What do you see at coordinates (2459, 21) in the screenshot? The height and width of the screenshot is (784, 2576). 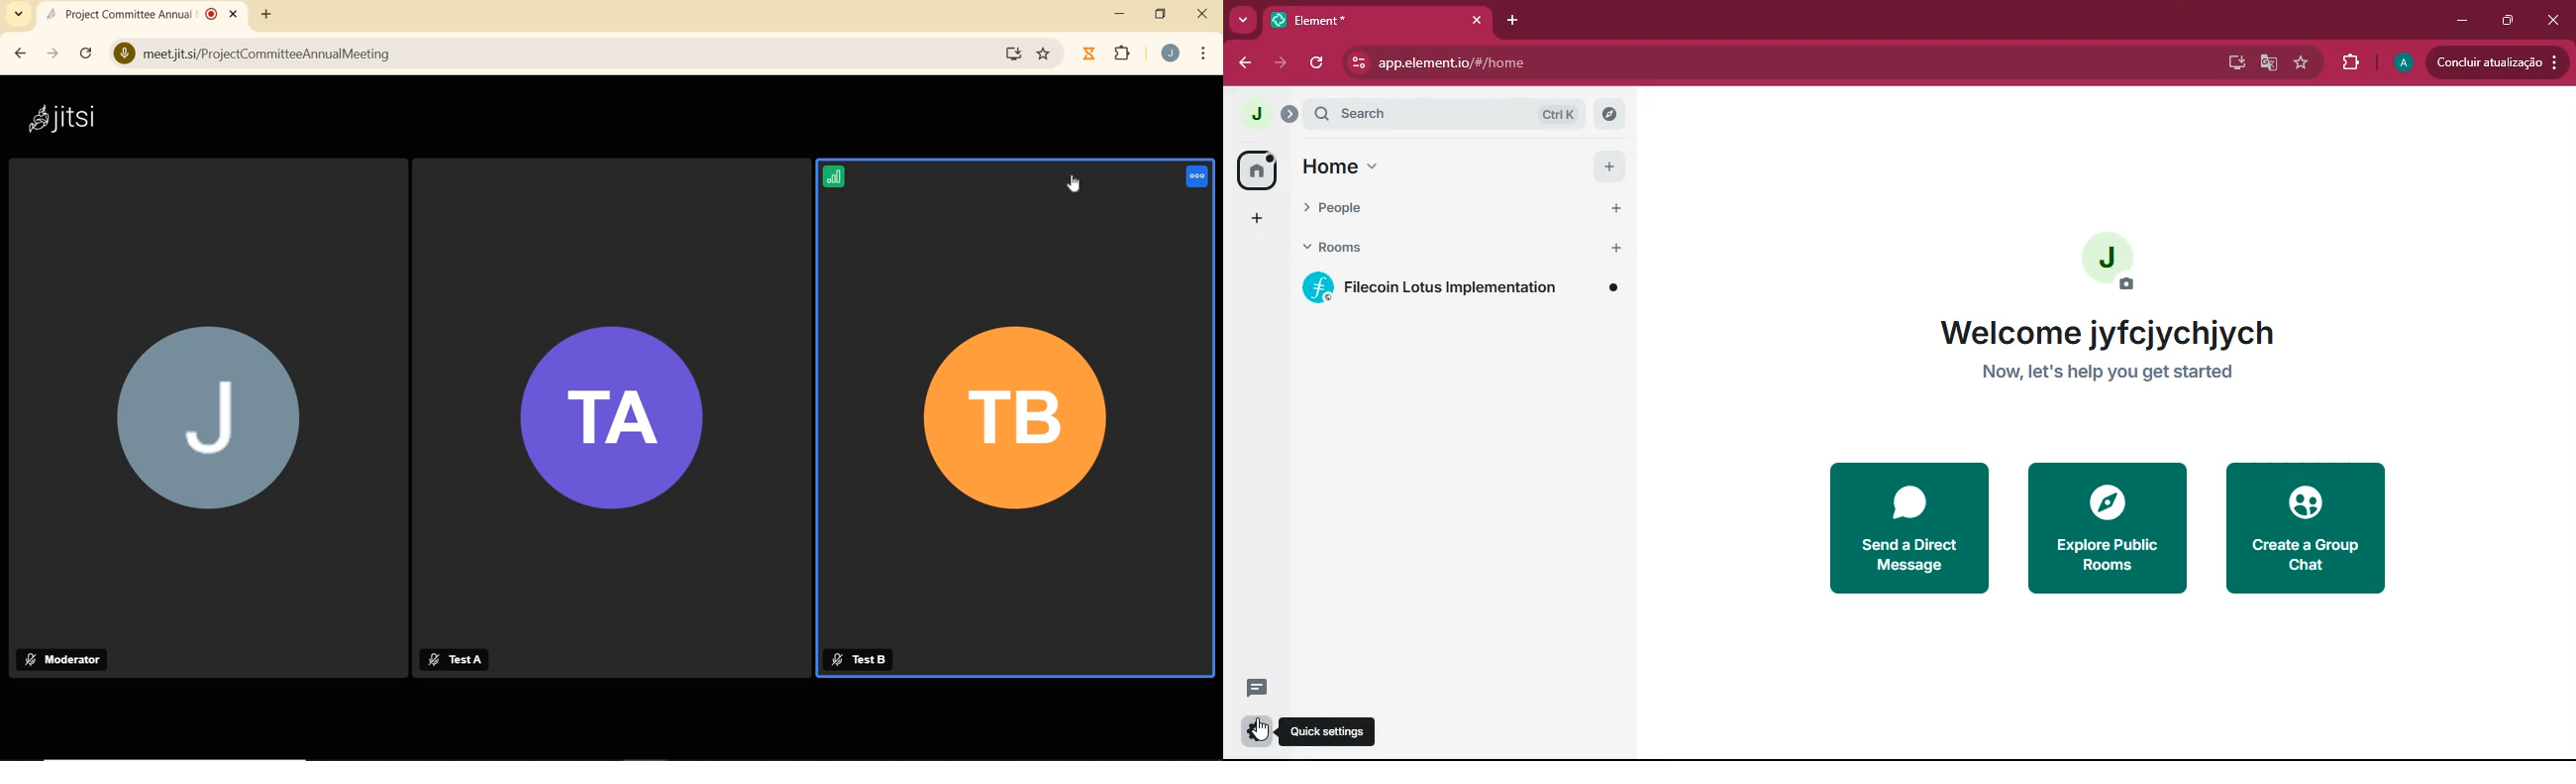 I see `minimize` at bounding box center [2459, 21].